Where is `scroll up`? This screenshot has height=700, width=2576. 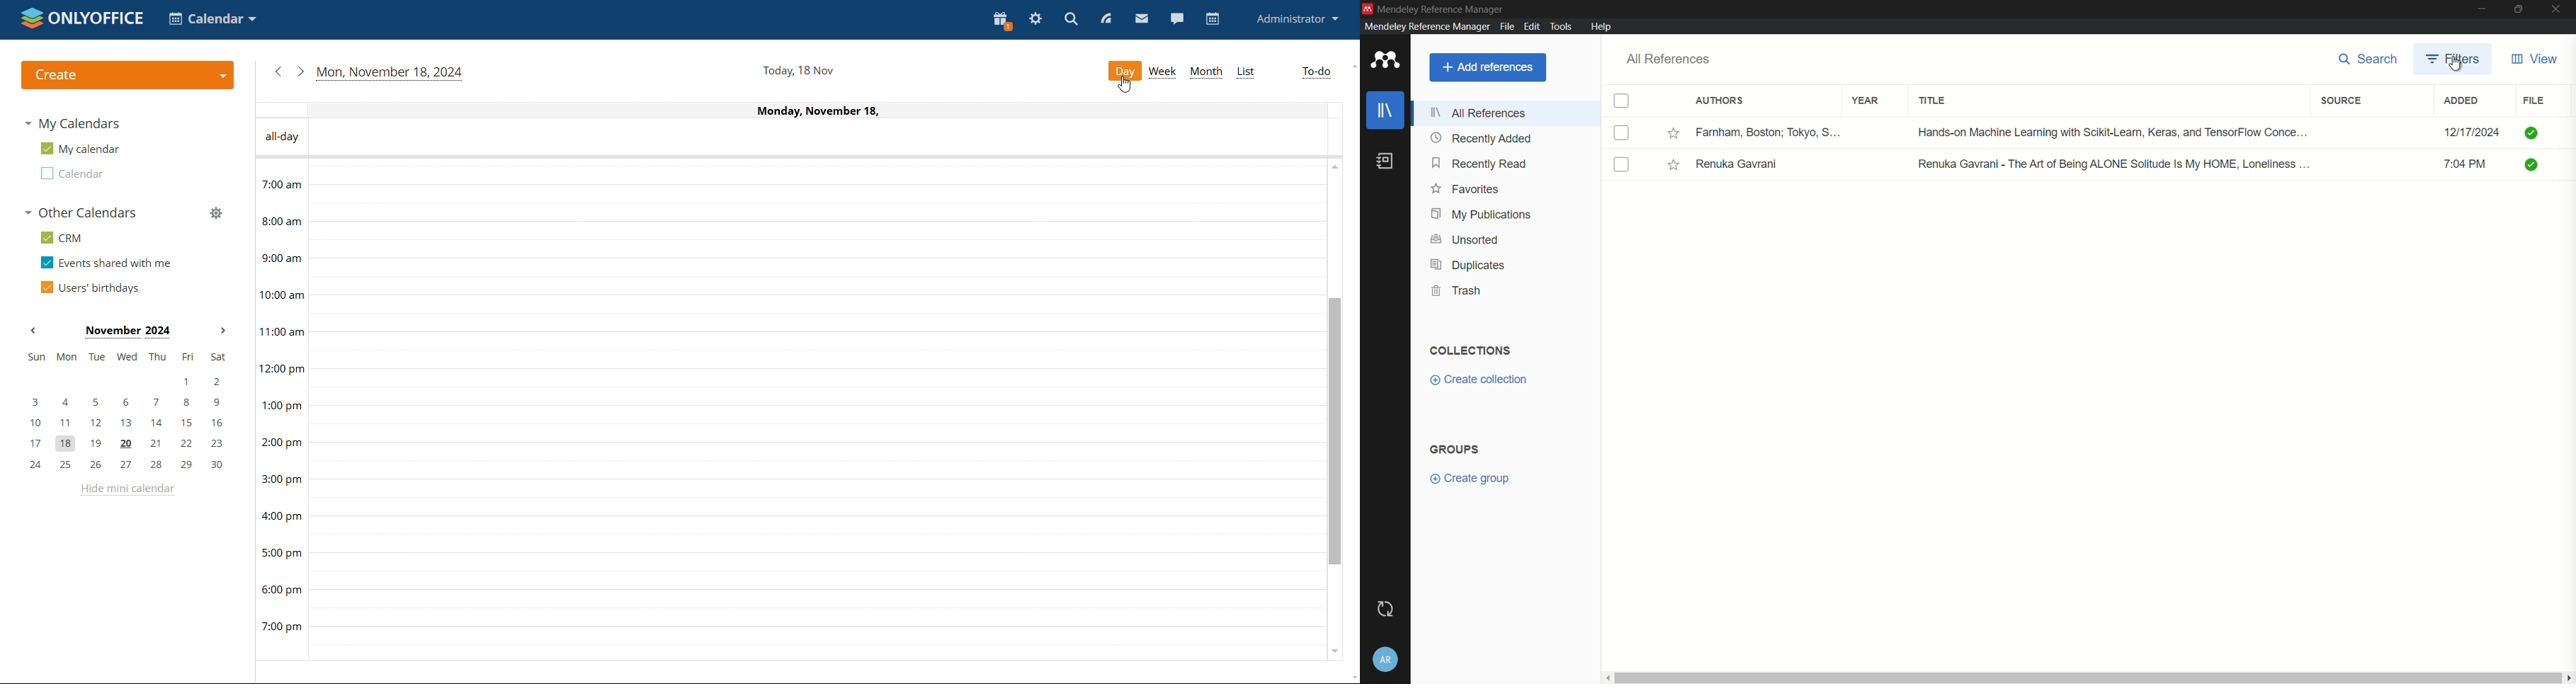
scroll up is located at coordinates (1351, 65).